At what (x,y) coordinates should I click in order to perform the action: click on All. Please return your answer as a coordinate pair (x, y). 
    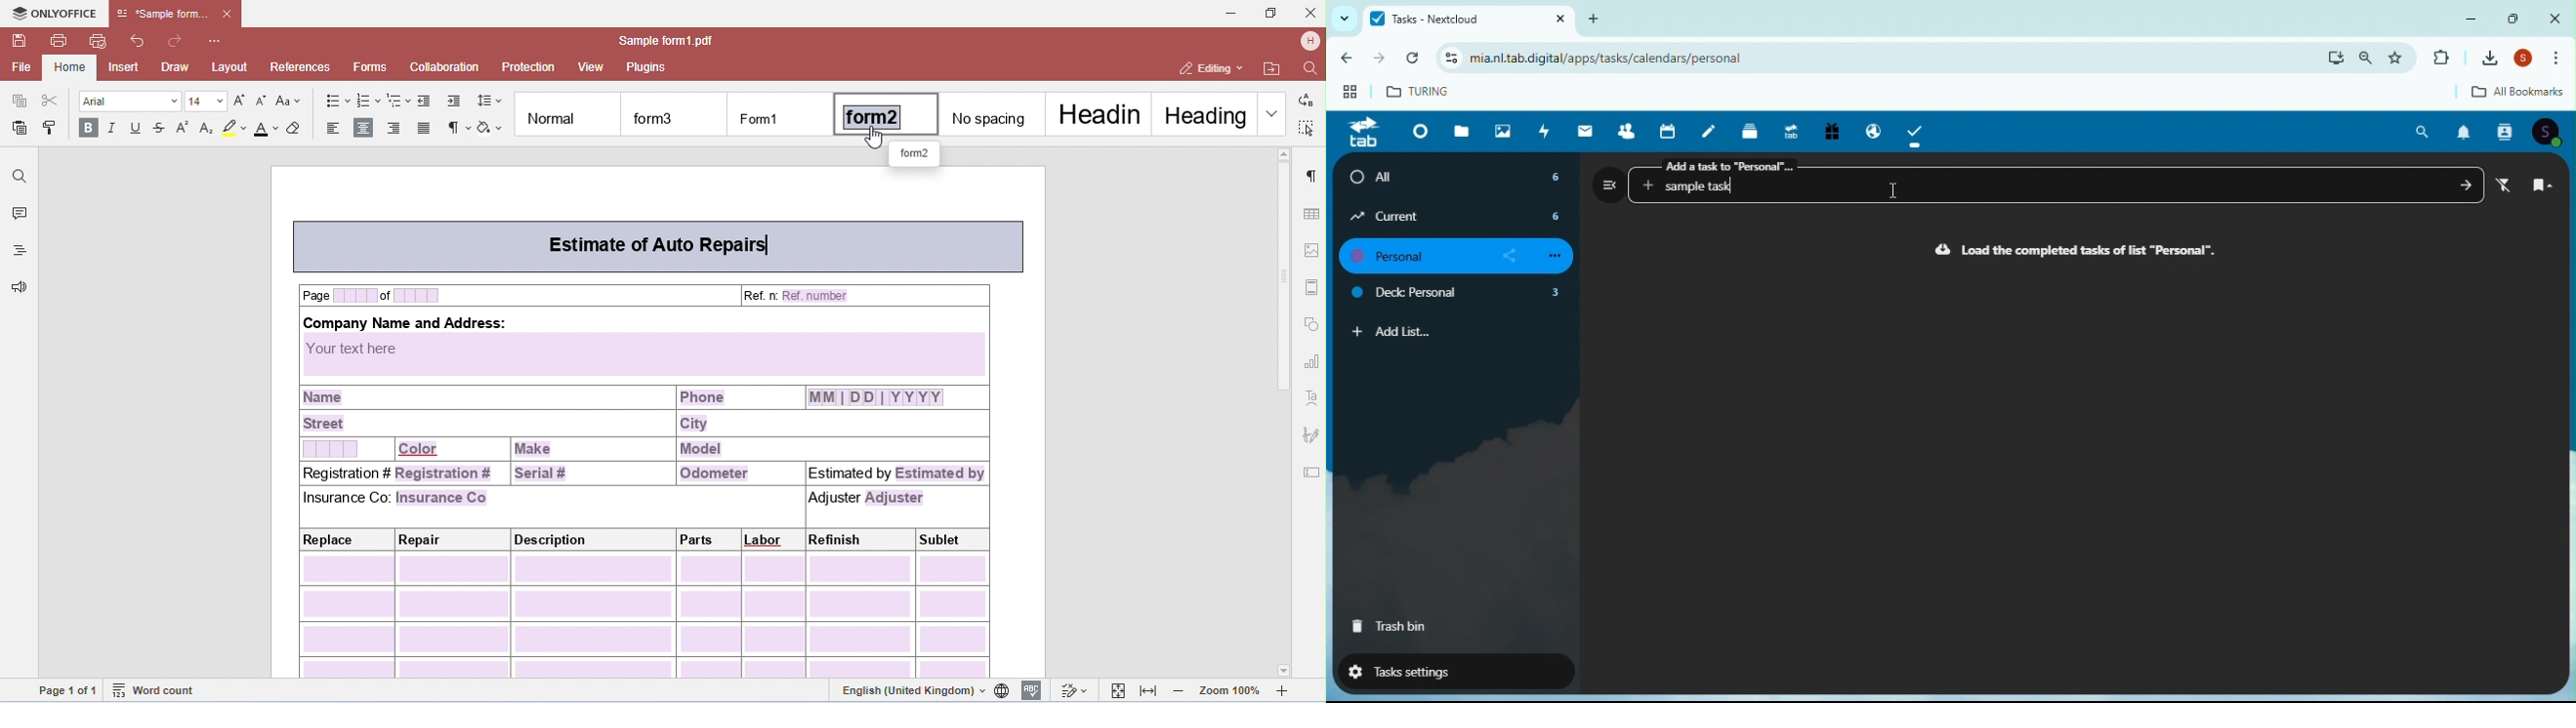
    Looking at the image, I should click on (1459, 177).